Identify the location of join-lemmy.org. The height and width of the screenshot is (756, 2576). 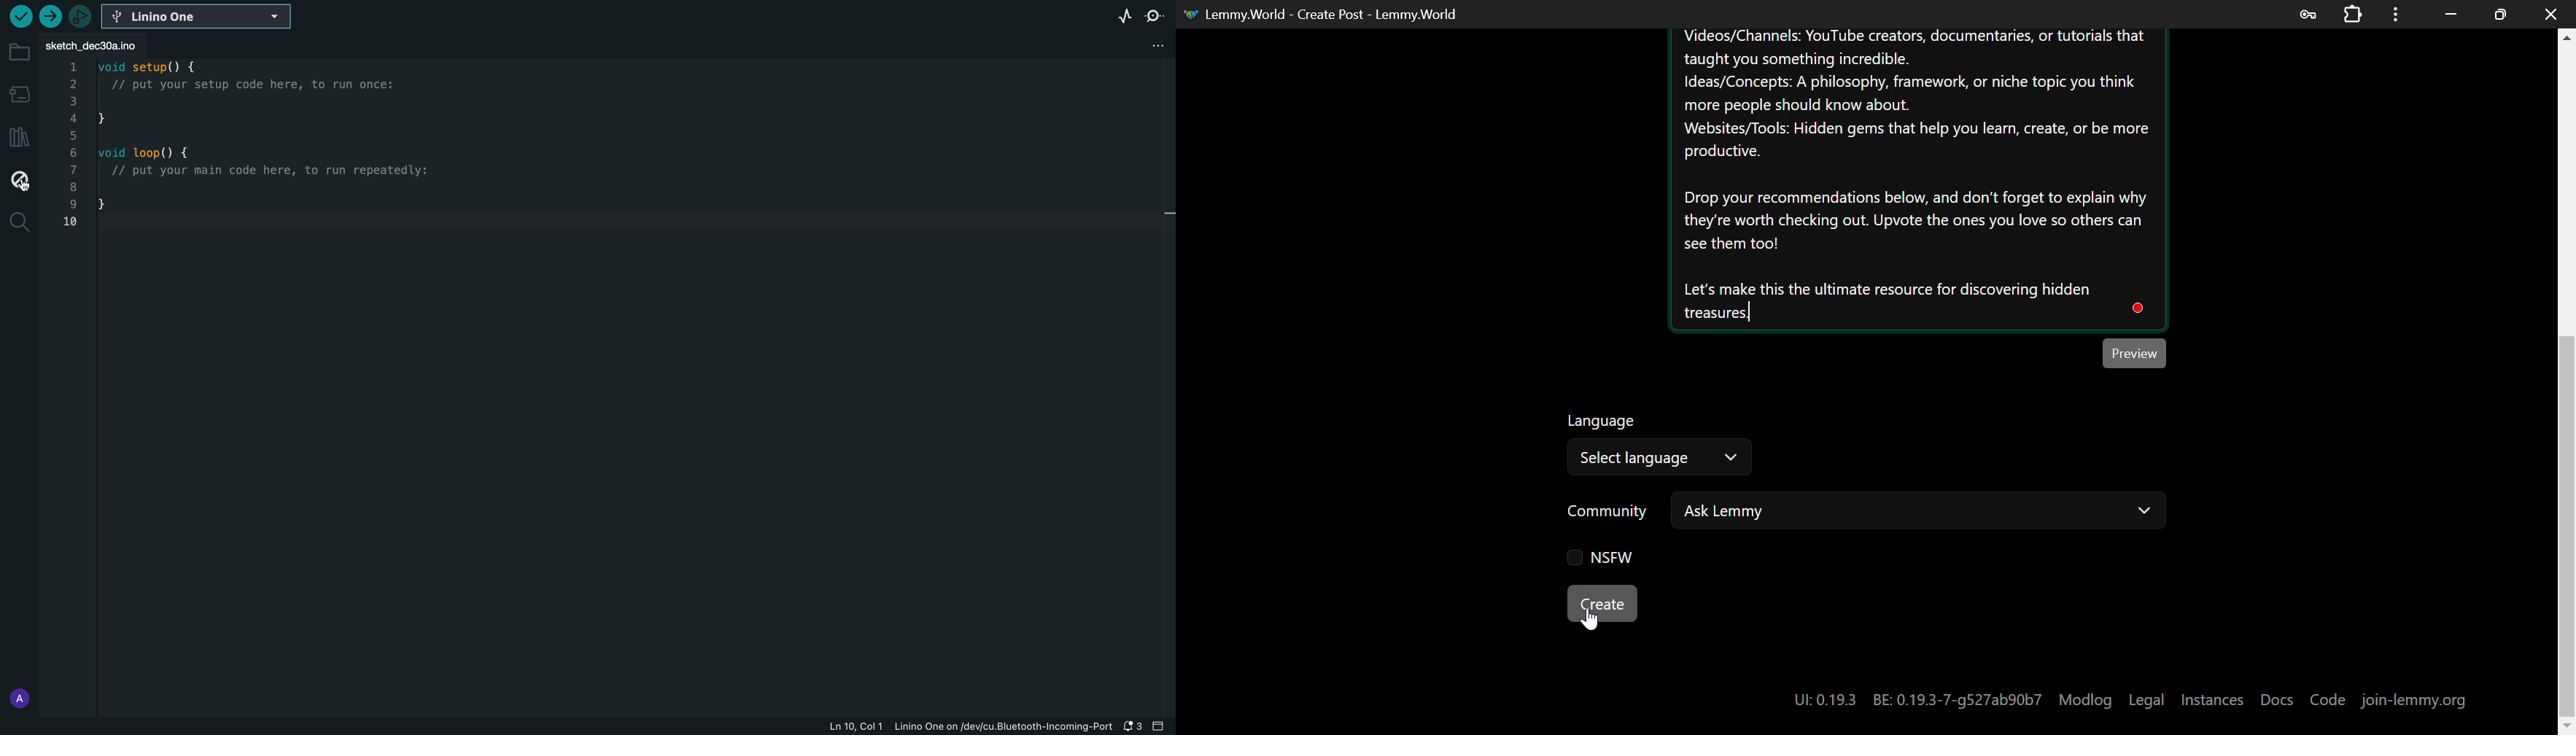
(2414, 701).